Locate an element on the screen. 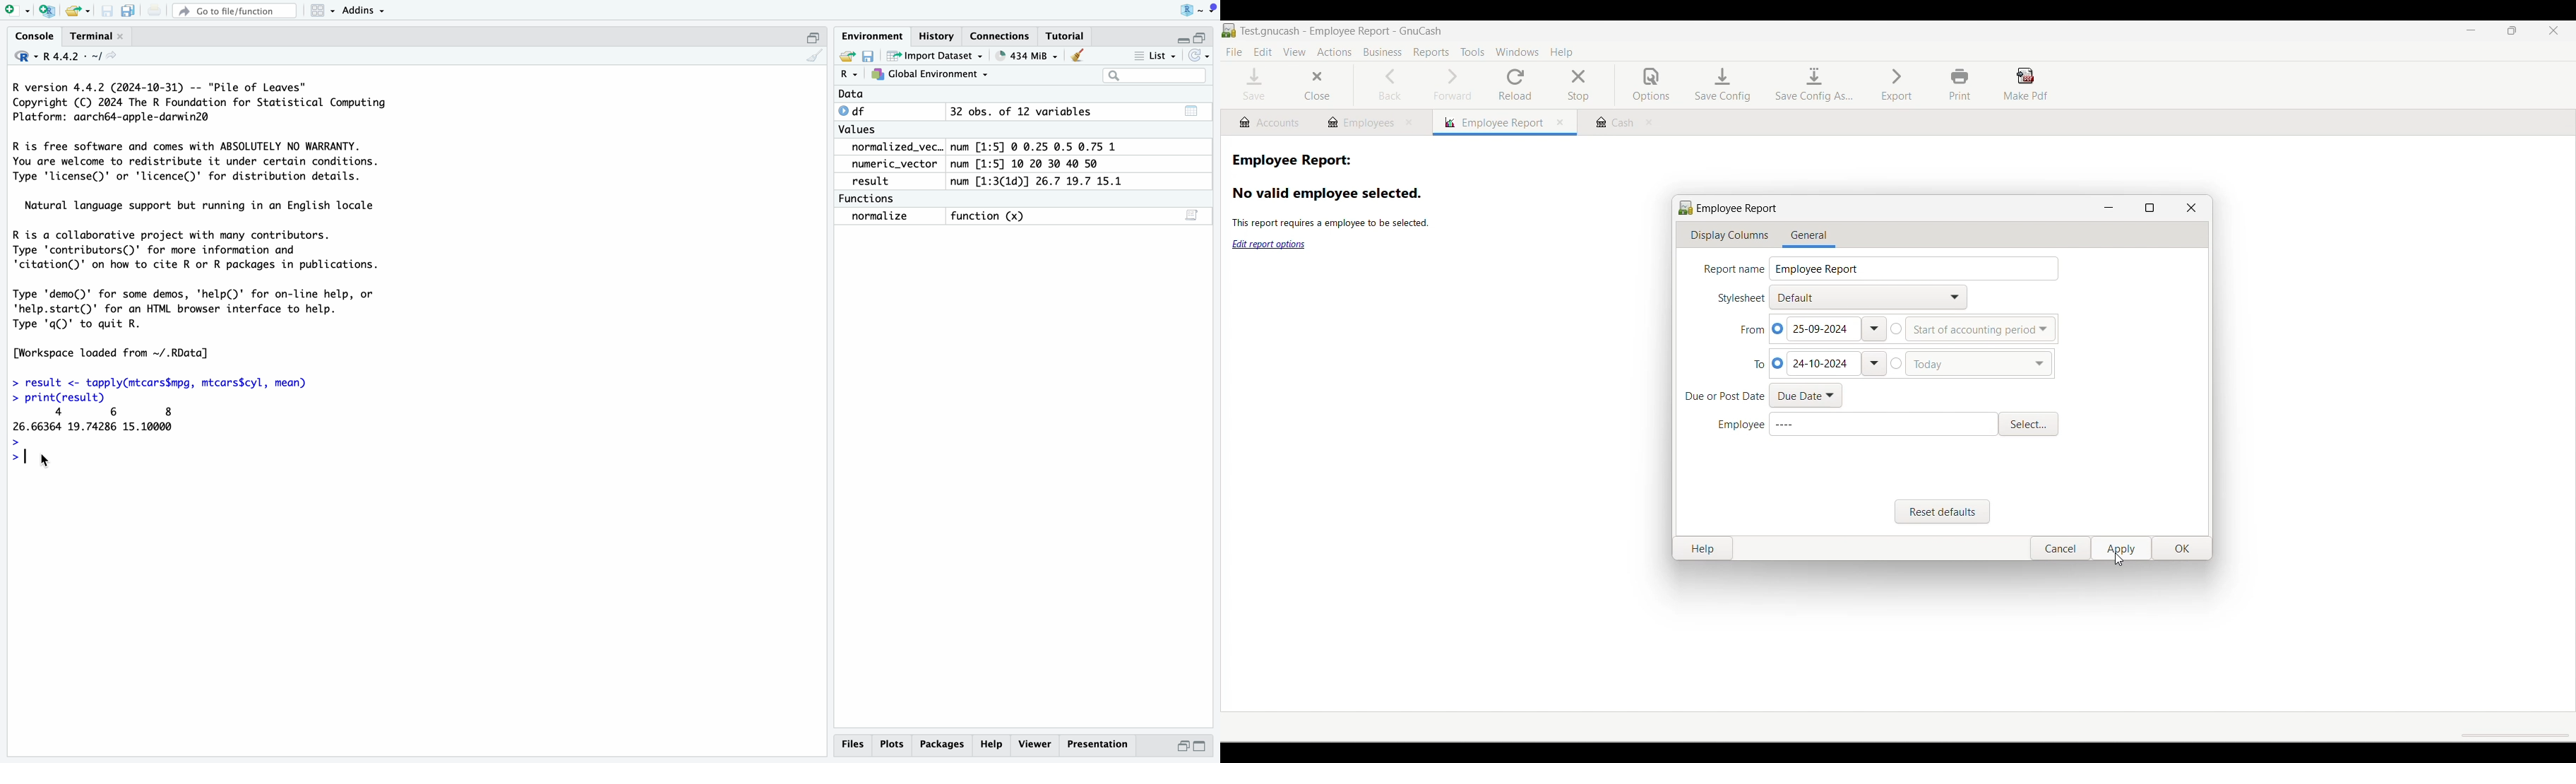  Project is located at coordinates (1198, 10).